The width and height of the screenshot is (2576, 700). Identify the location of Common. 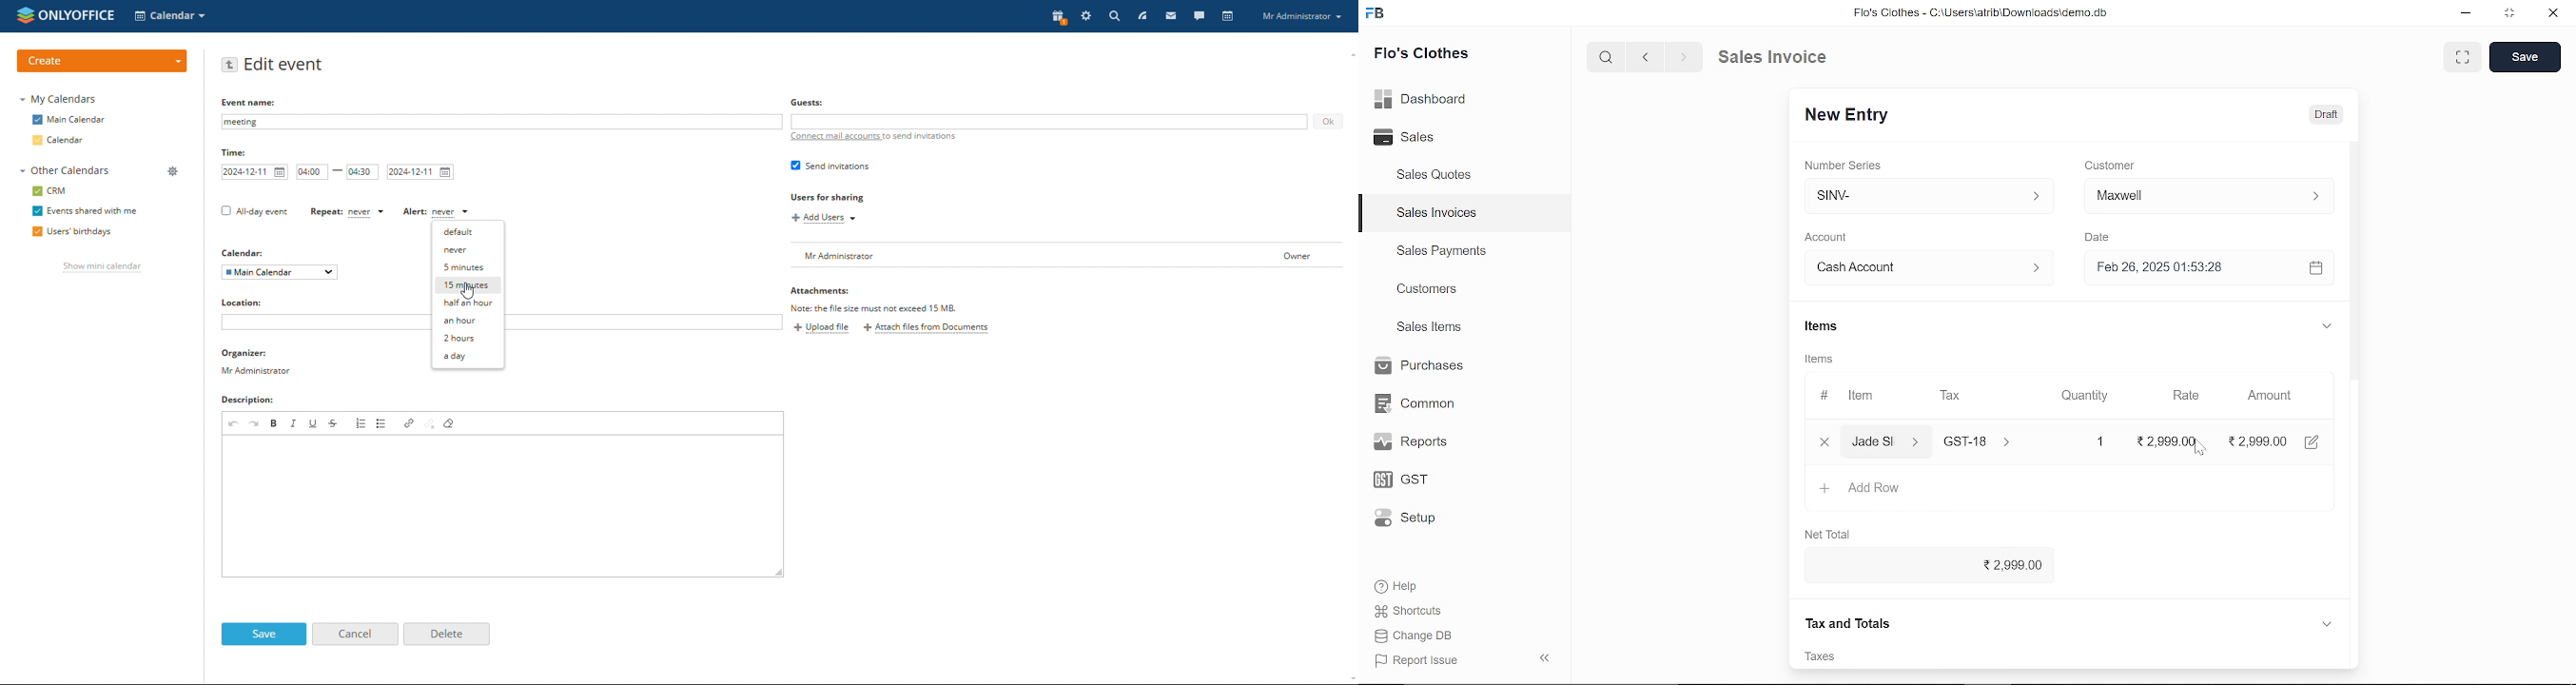
(1417, 403).